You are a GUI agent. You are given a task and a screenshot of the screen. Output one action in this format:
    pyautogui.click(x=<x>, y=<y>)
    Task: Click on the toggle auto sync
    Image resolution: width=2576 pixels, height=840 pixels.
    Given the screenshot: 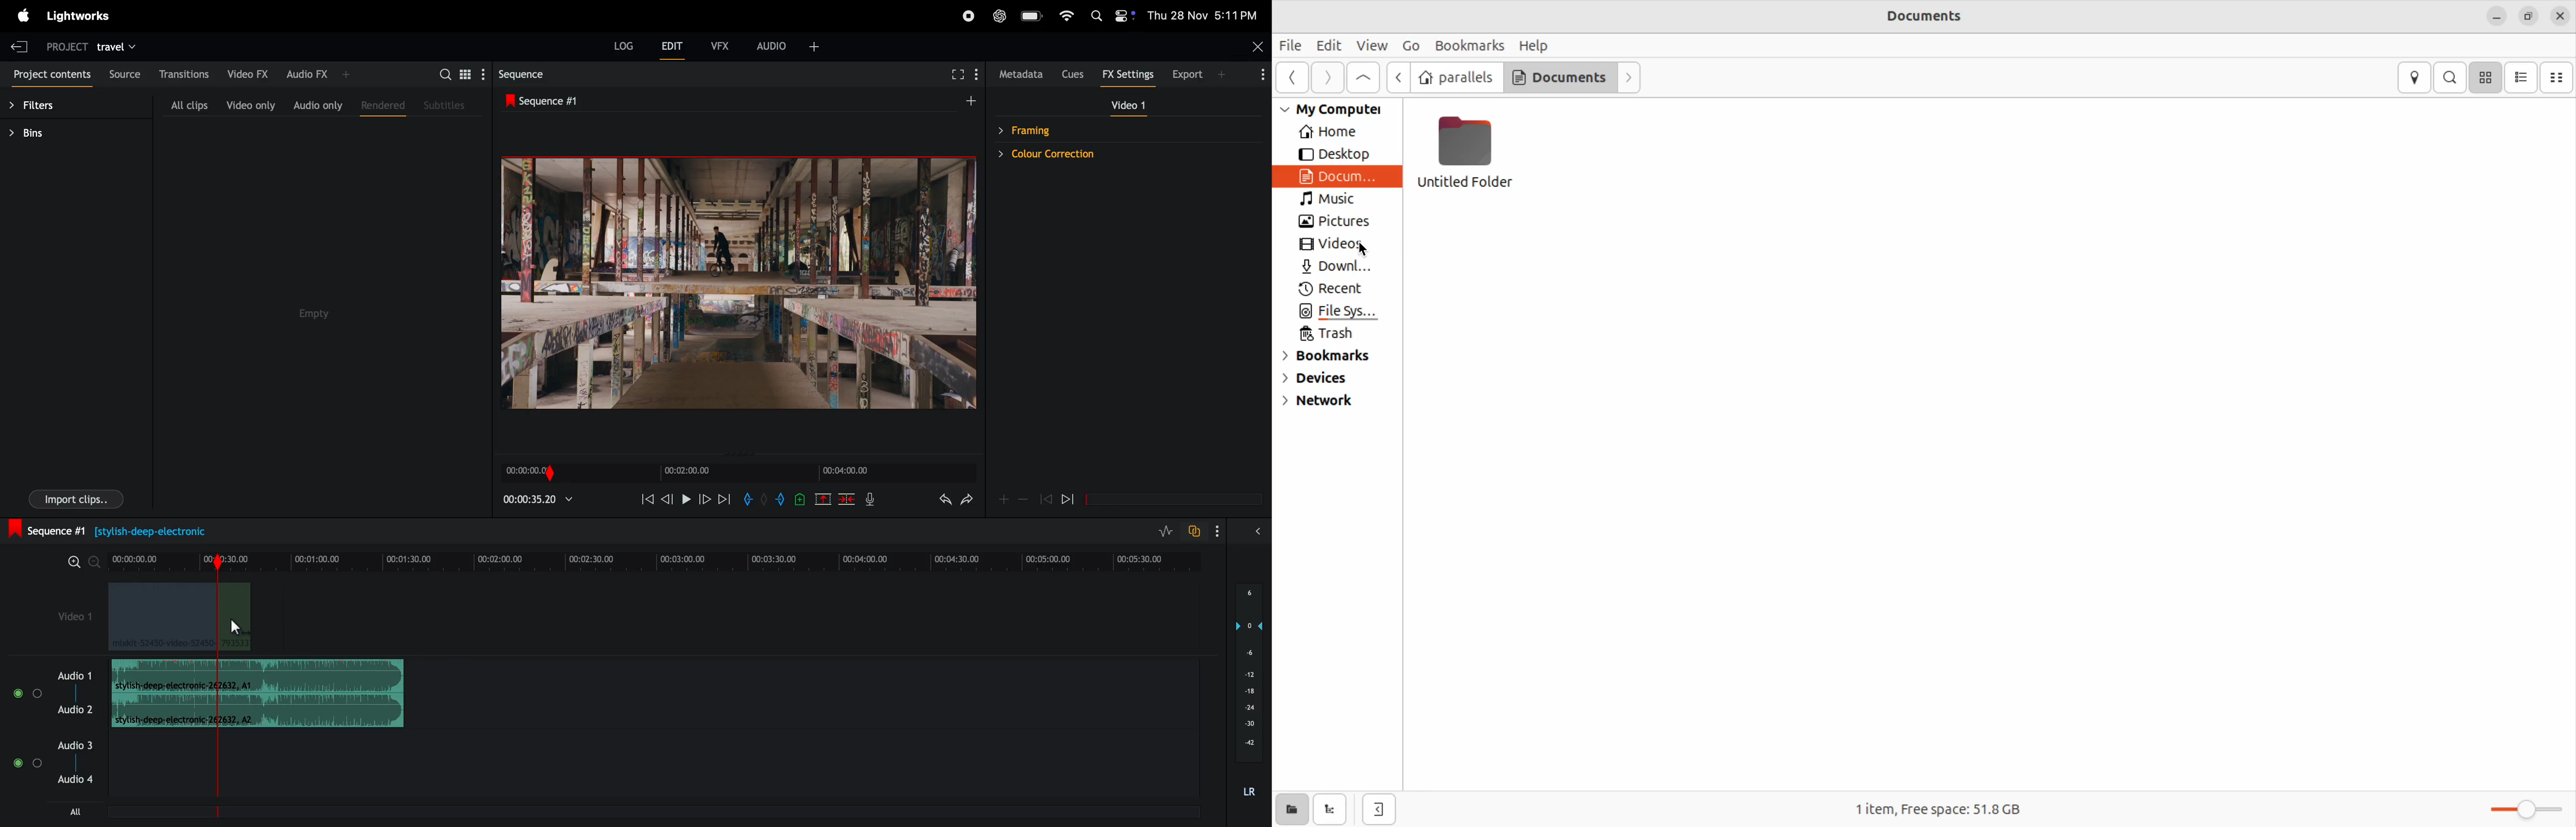 What is the action you would take?
    pyautogui.click(x=1195, y=532)
    